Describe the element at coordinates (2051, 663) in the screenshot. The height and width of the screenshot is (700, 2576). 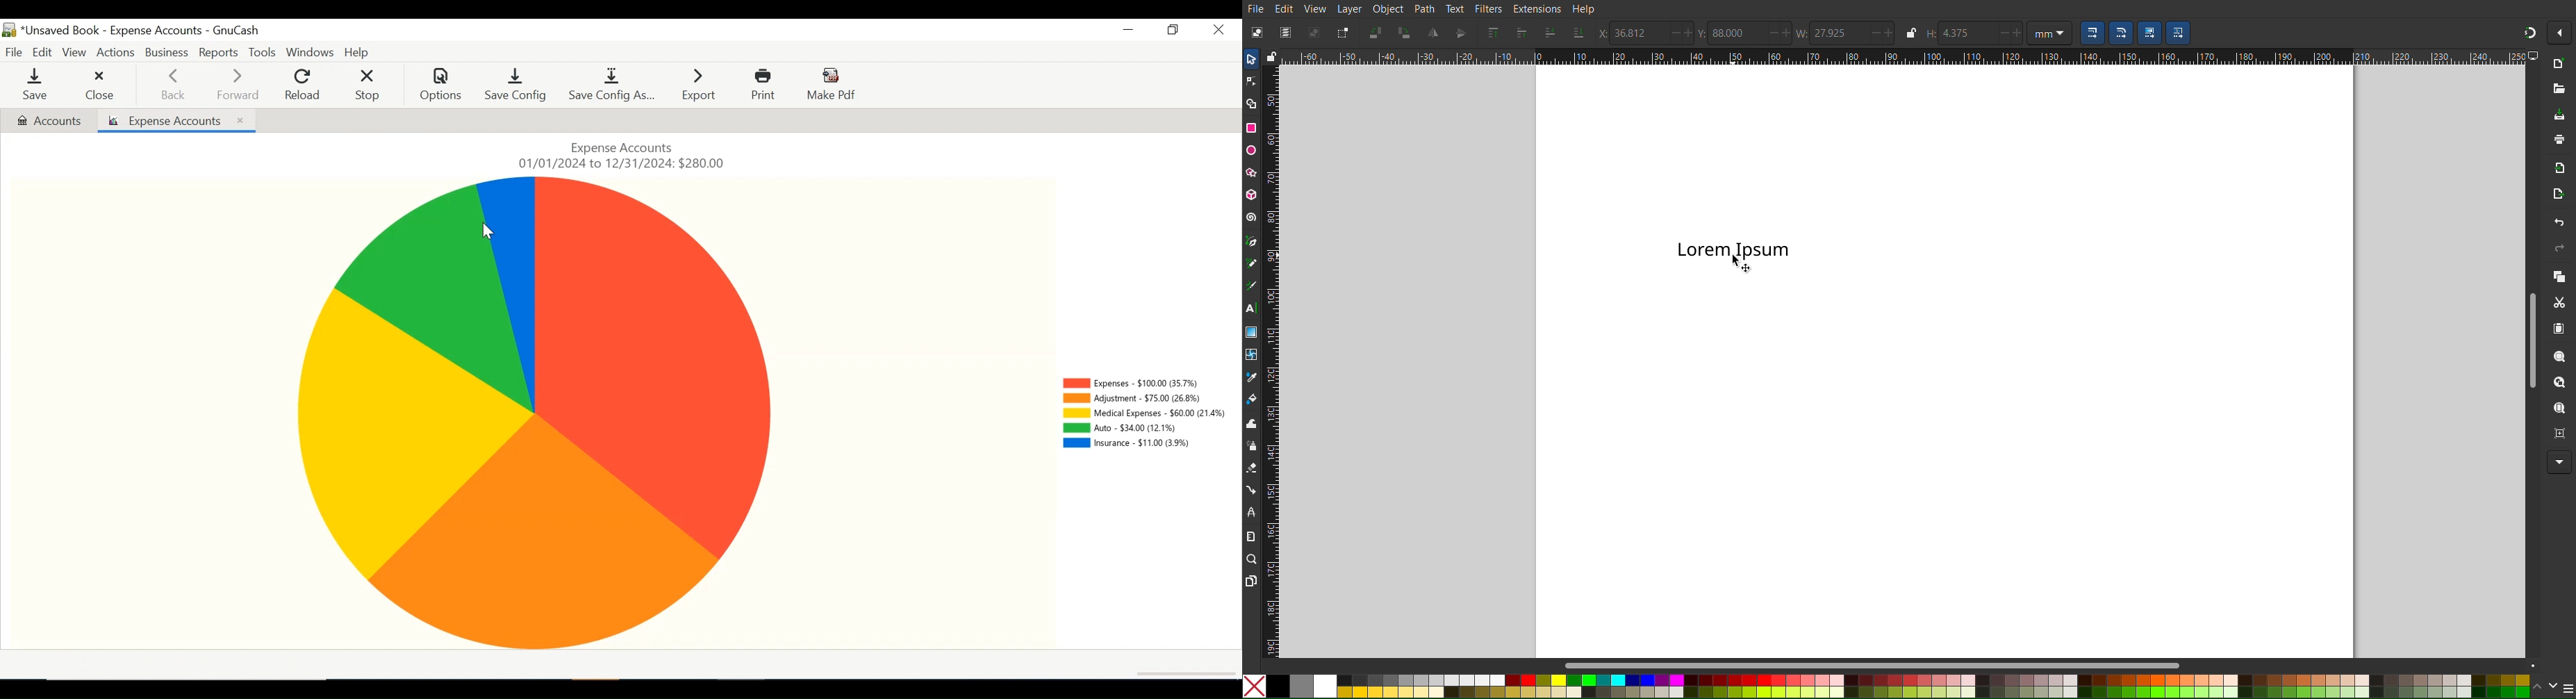
I see `Scrollbar` at that location.